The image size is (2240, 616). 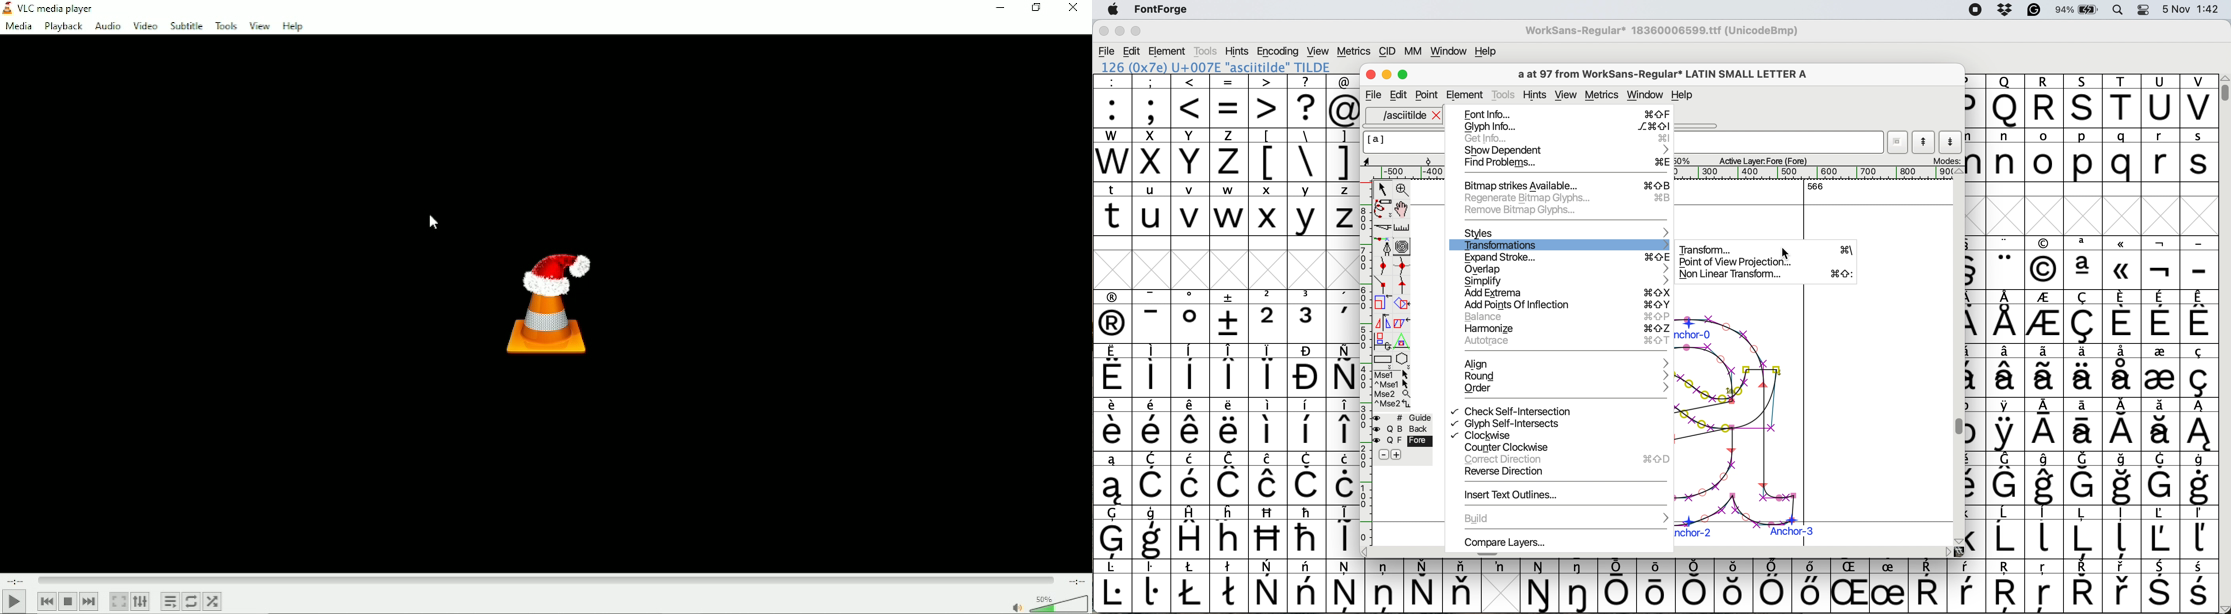 I want to click on symbol, so click(x=1307, y=532).